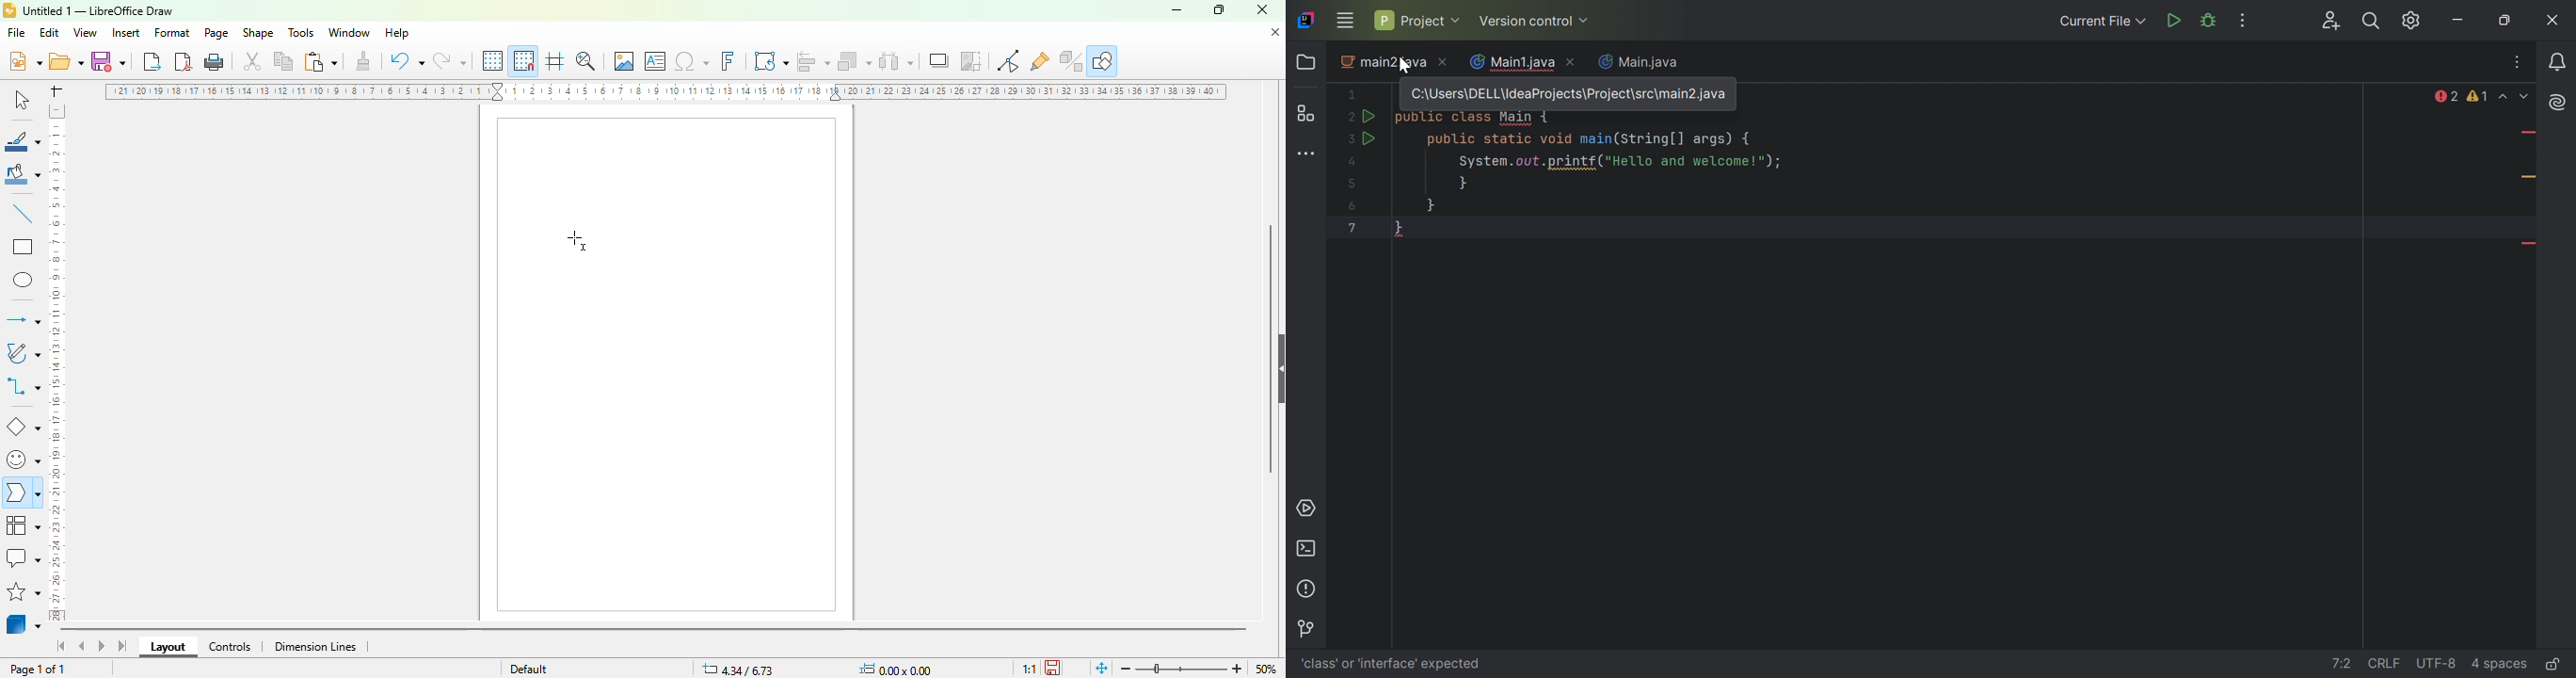 The width and height of the screenshot is (2576, 700). What do you see at coordinates (66, 60) in the screenshot?
I see `open` at bounding box center [66, 60].